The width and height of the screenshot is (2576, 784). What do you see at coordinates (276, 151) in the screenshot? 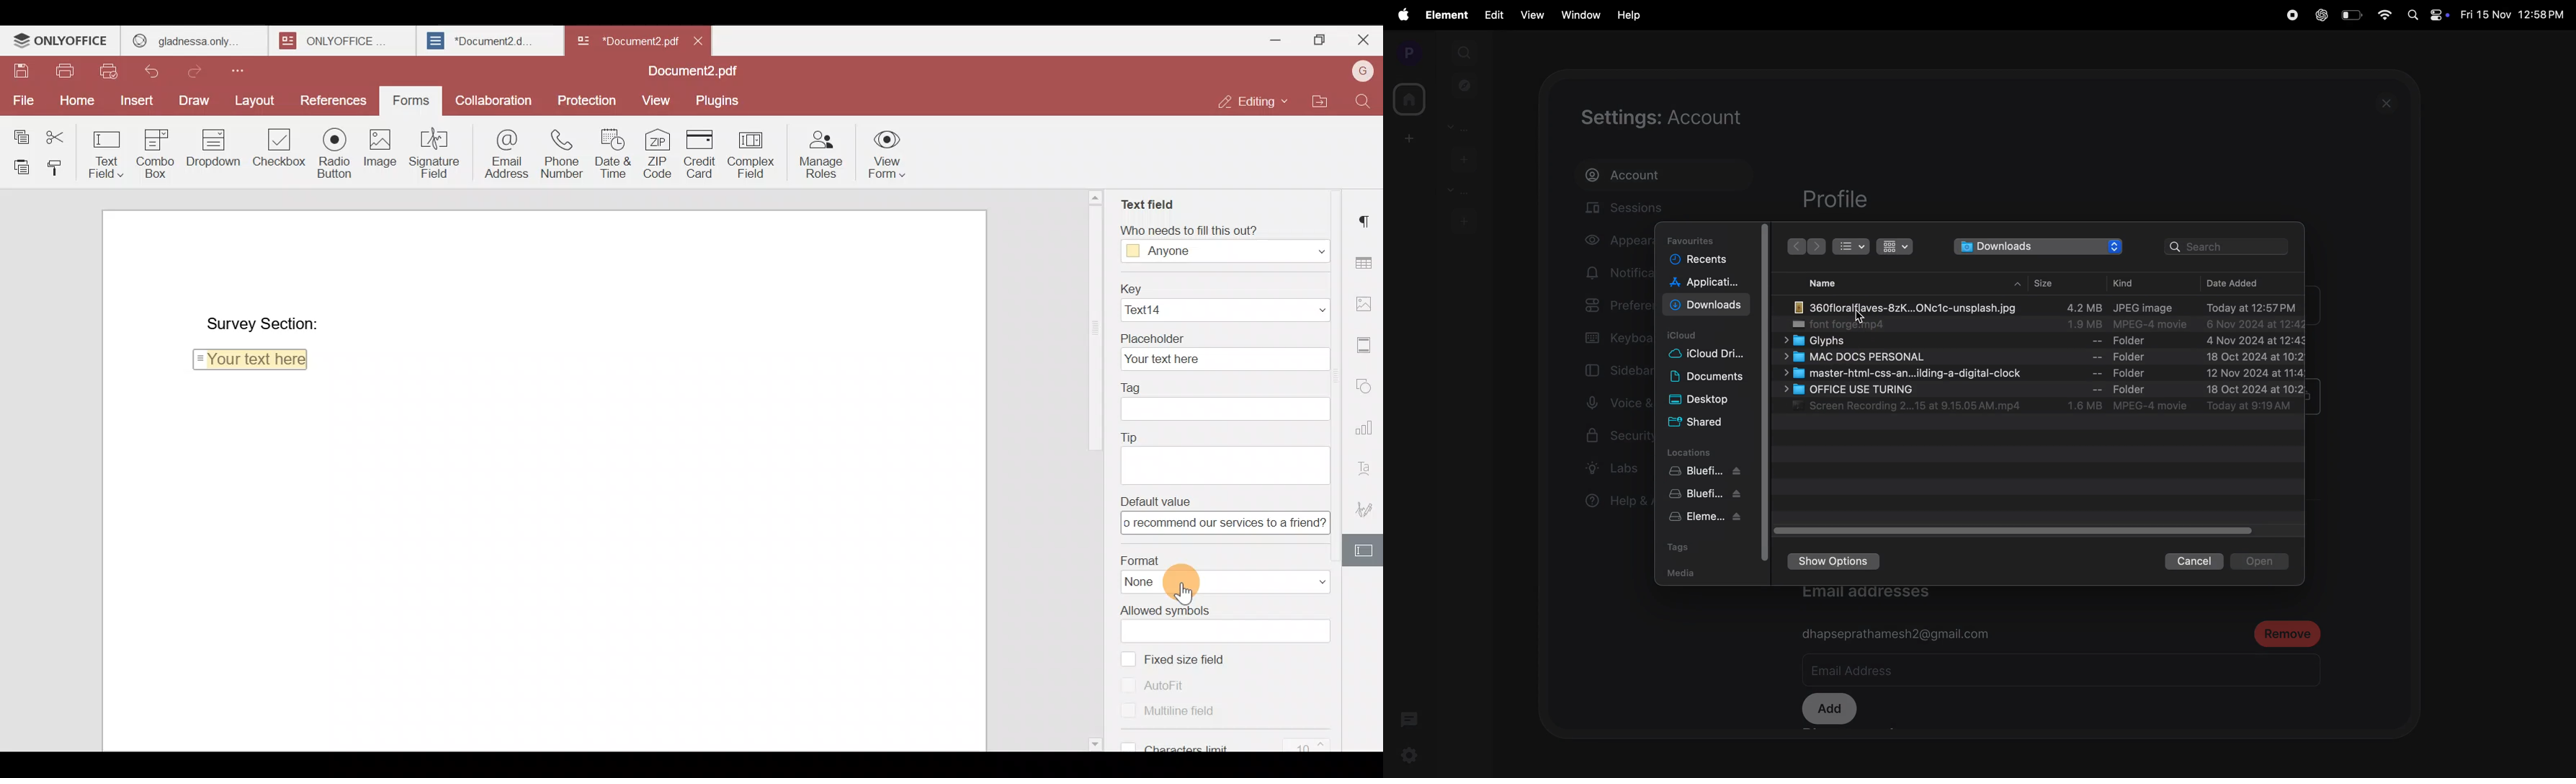
I see `Checkbox` at bounding box center [276, 151].